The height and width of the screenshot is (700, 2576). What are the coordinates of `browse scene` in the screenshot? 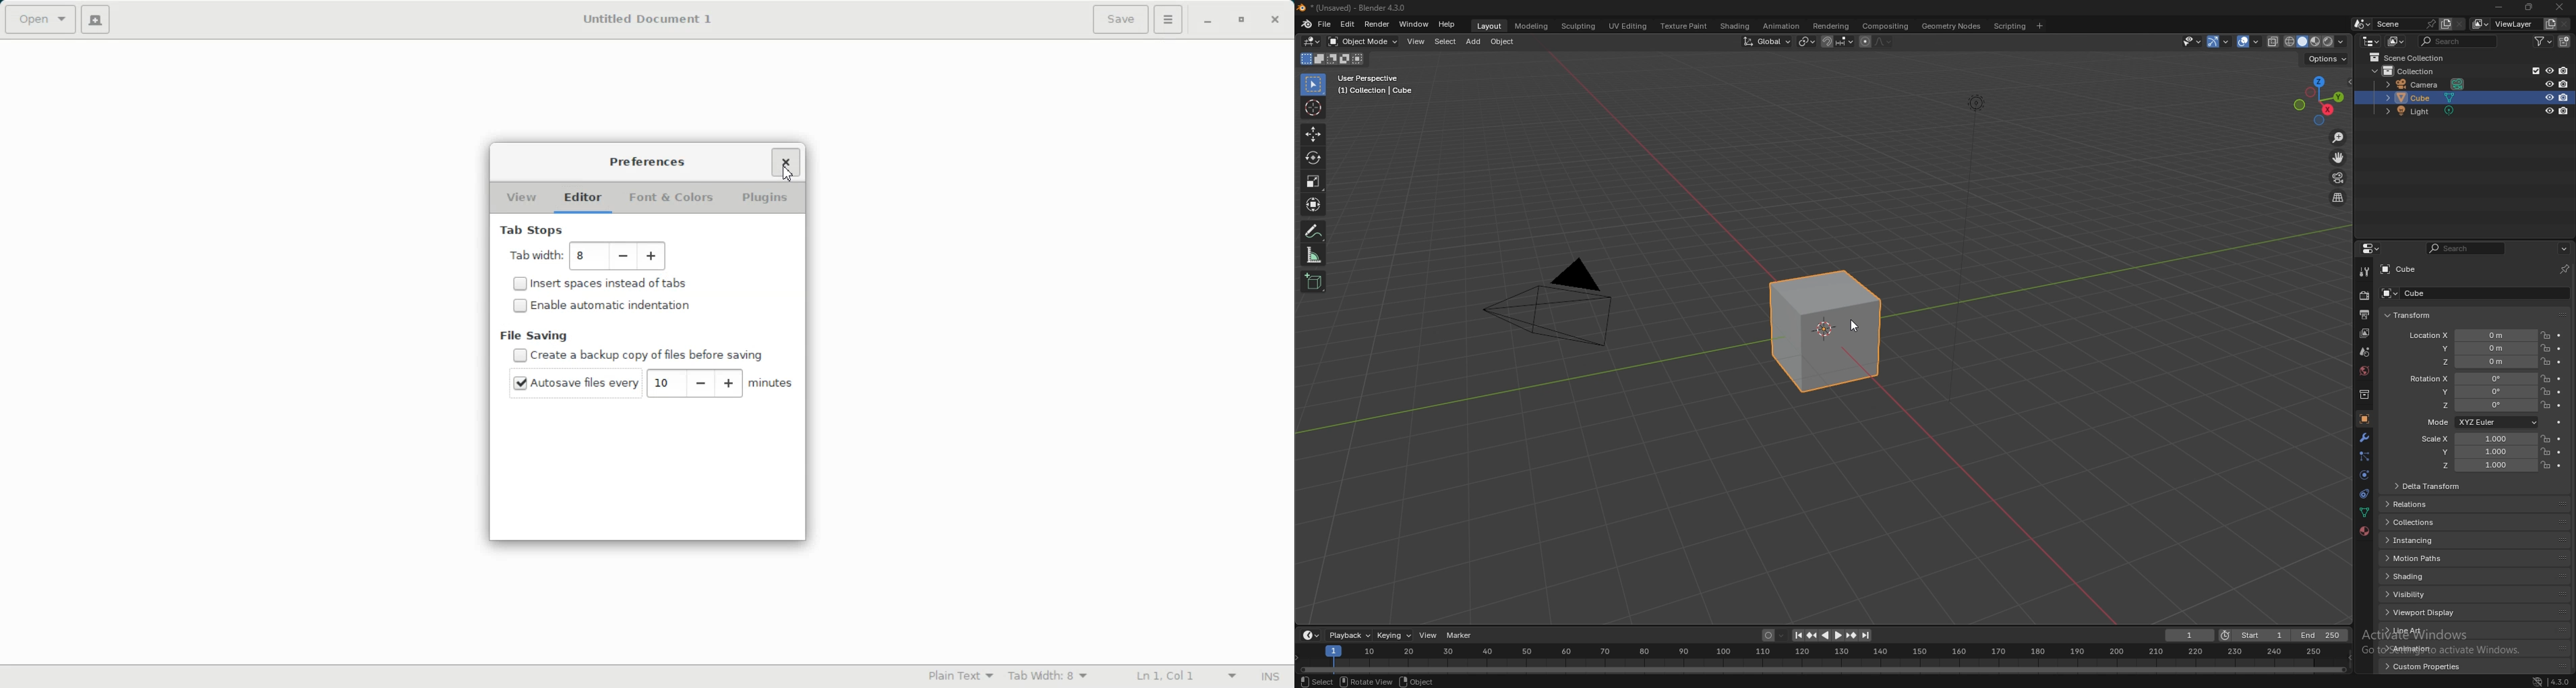 It's located at (2363, 24).